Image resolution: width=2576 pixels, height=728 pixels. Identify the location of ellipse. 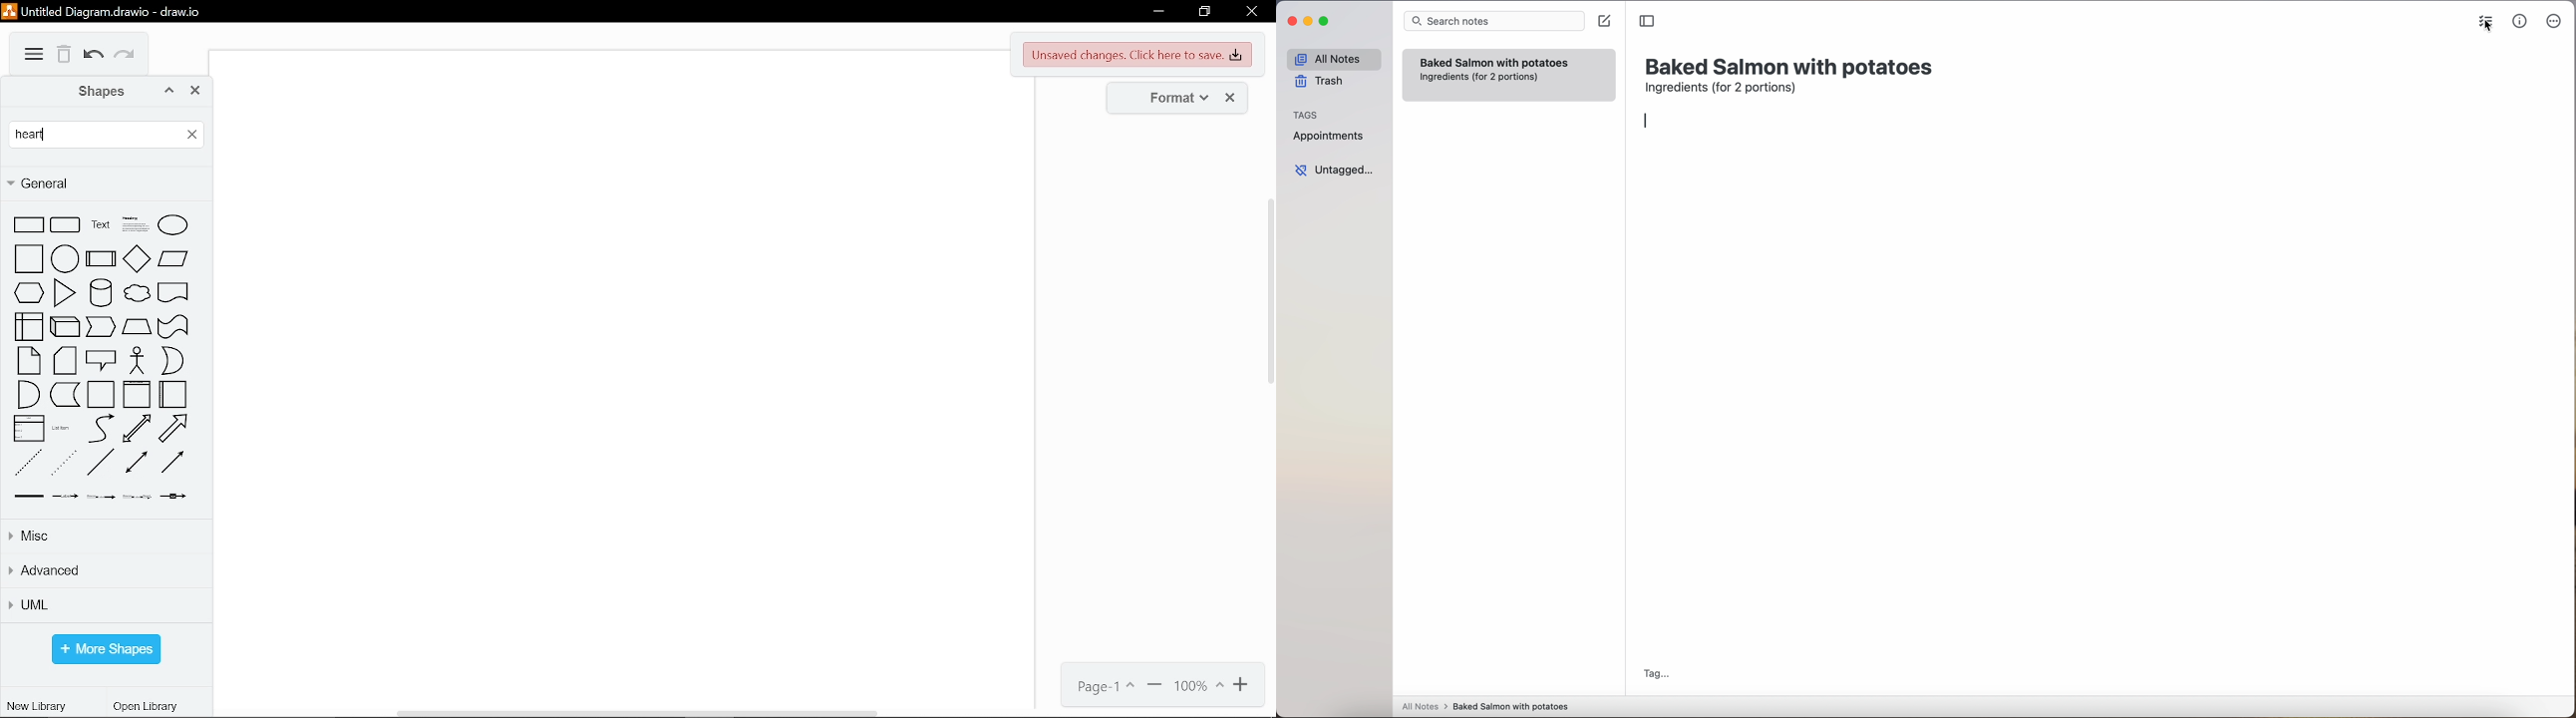
(173, 227).